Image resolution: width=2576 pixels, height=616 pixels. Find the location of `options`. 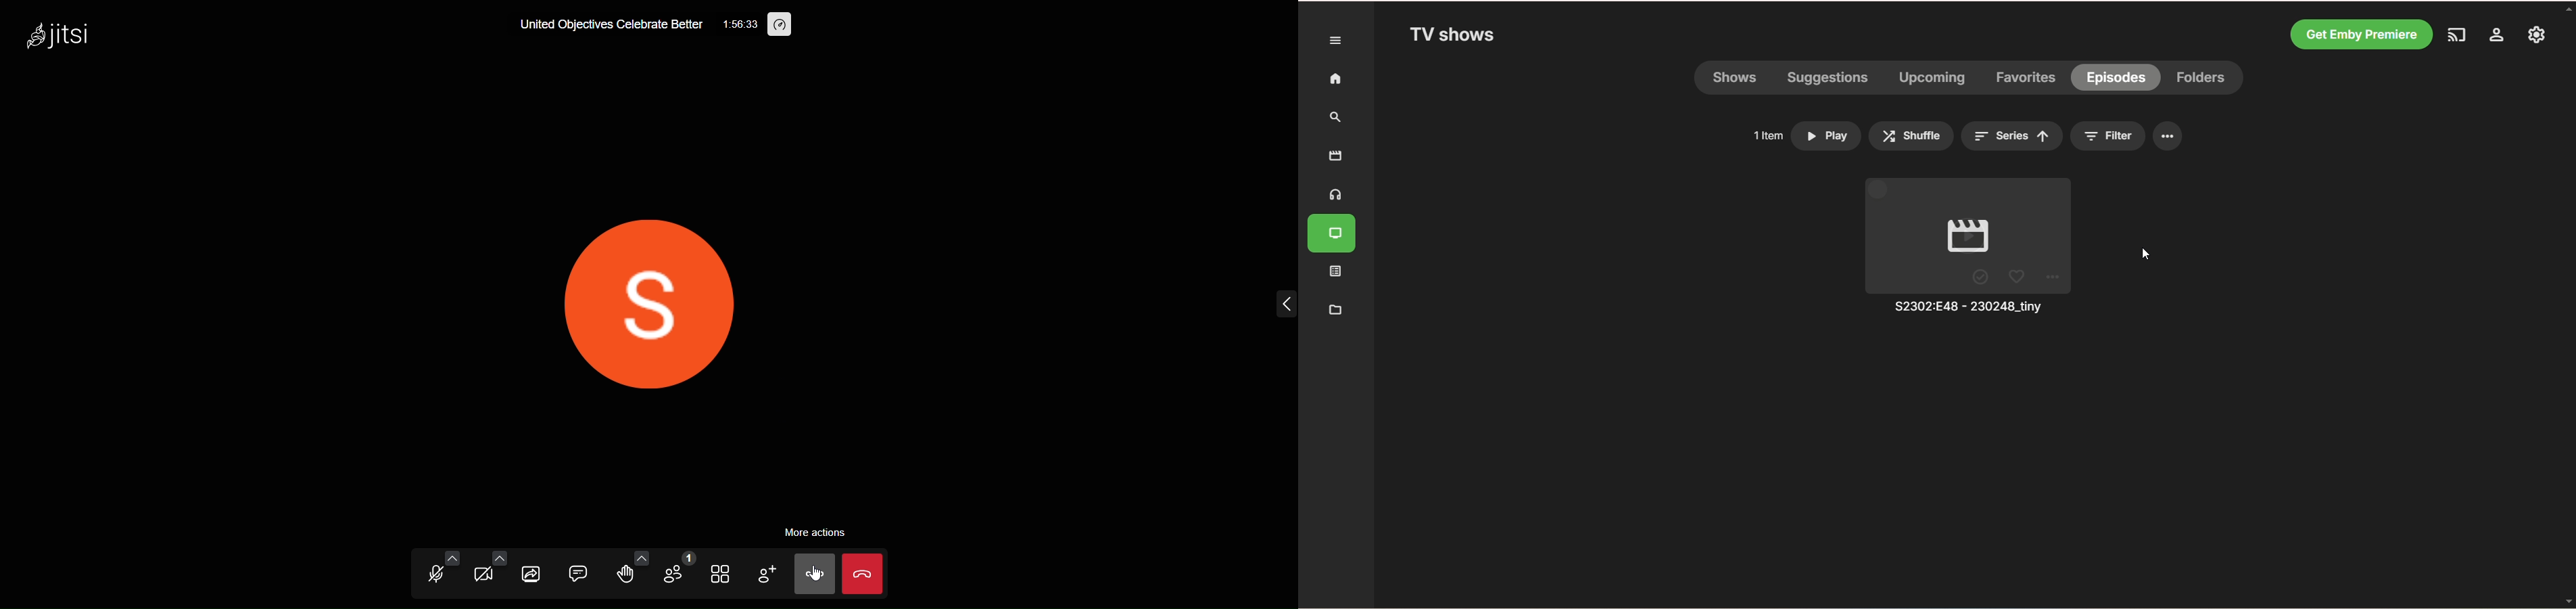

options is located at coordinates (2054, 277).